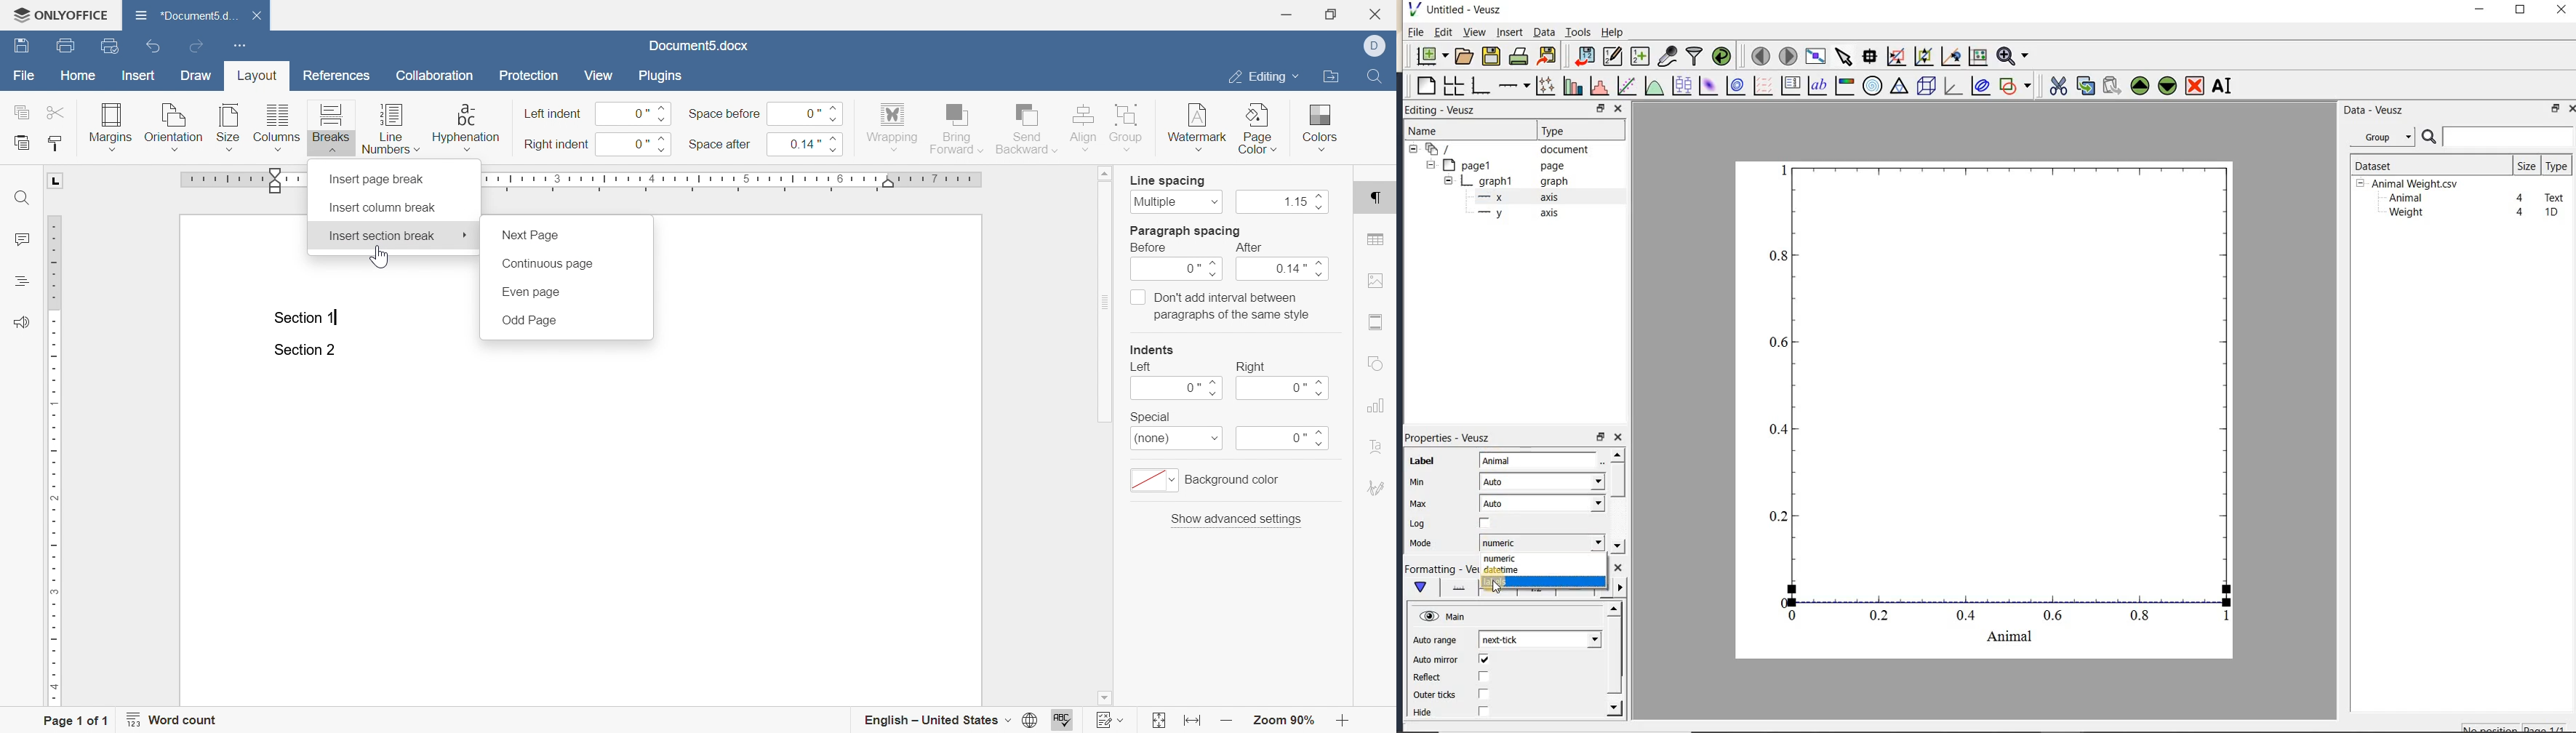 Image resolution: width=2576 pixels, height=756 pixels. What do you see at coordinates (2014, 86) in the screenshot?
I see `add a shape to the plot` at bounding box center [2014, 86].